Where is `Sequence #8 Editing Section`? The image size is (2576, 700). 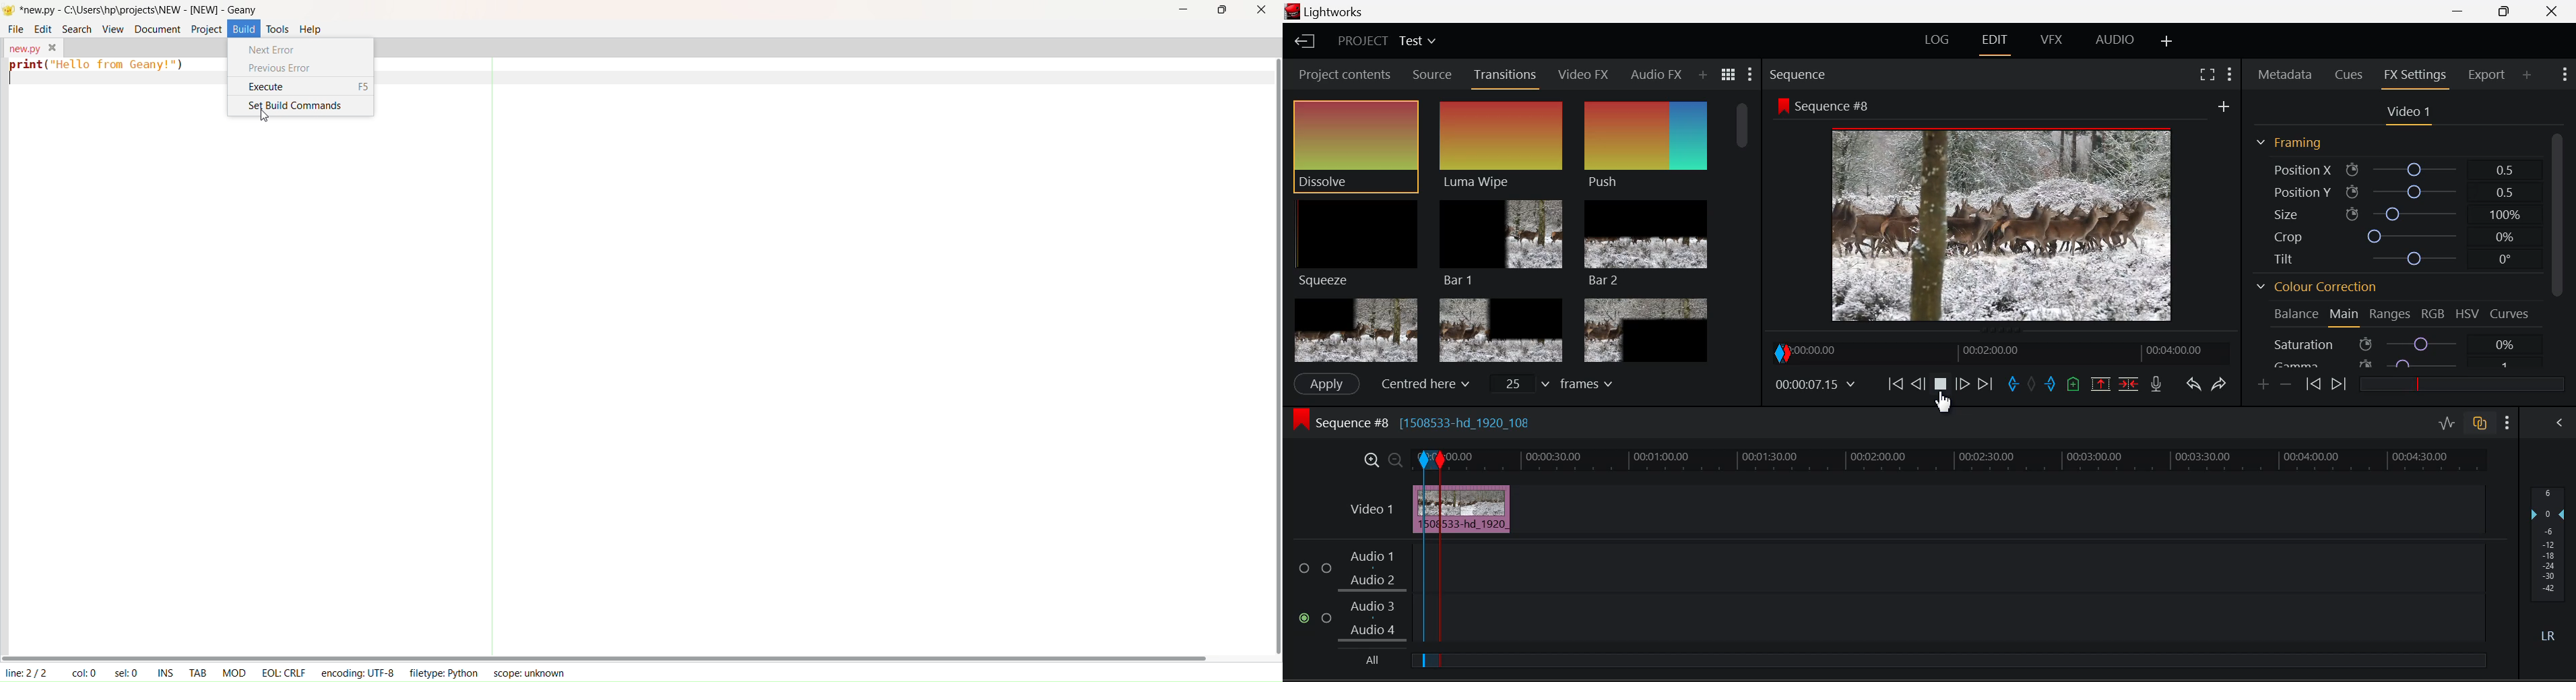 Sequence #8 Editing Section is located at coordinates (1452, 425).